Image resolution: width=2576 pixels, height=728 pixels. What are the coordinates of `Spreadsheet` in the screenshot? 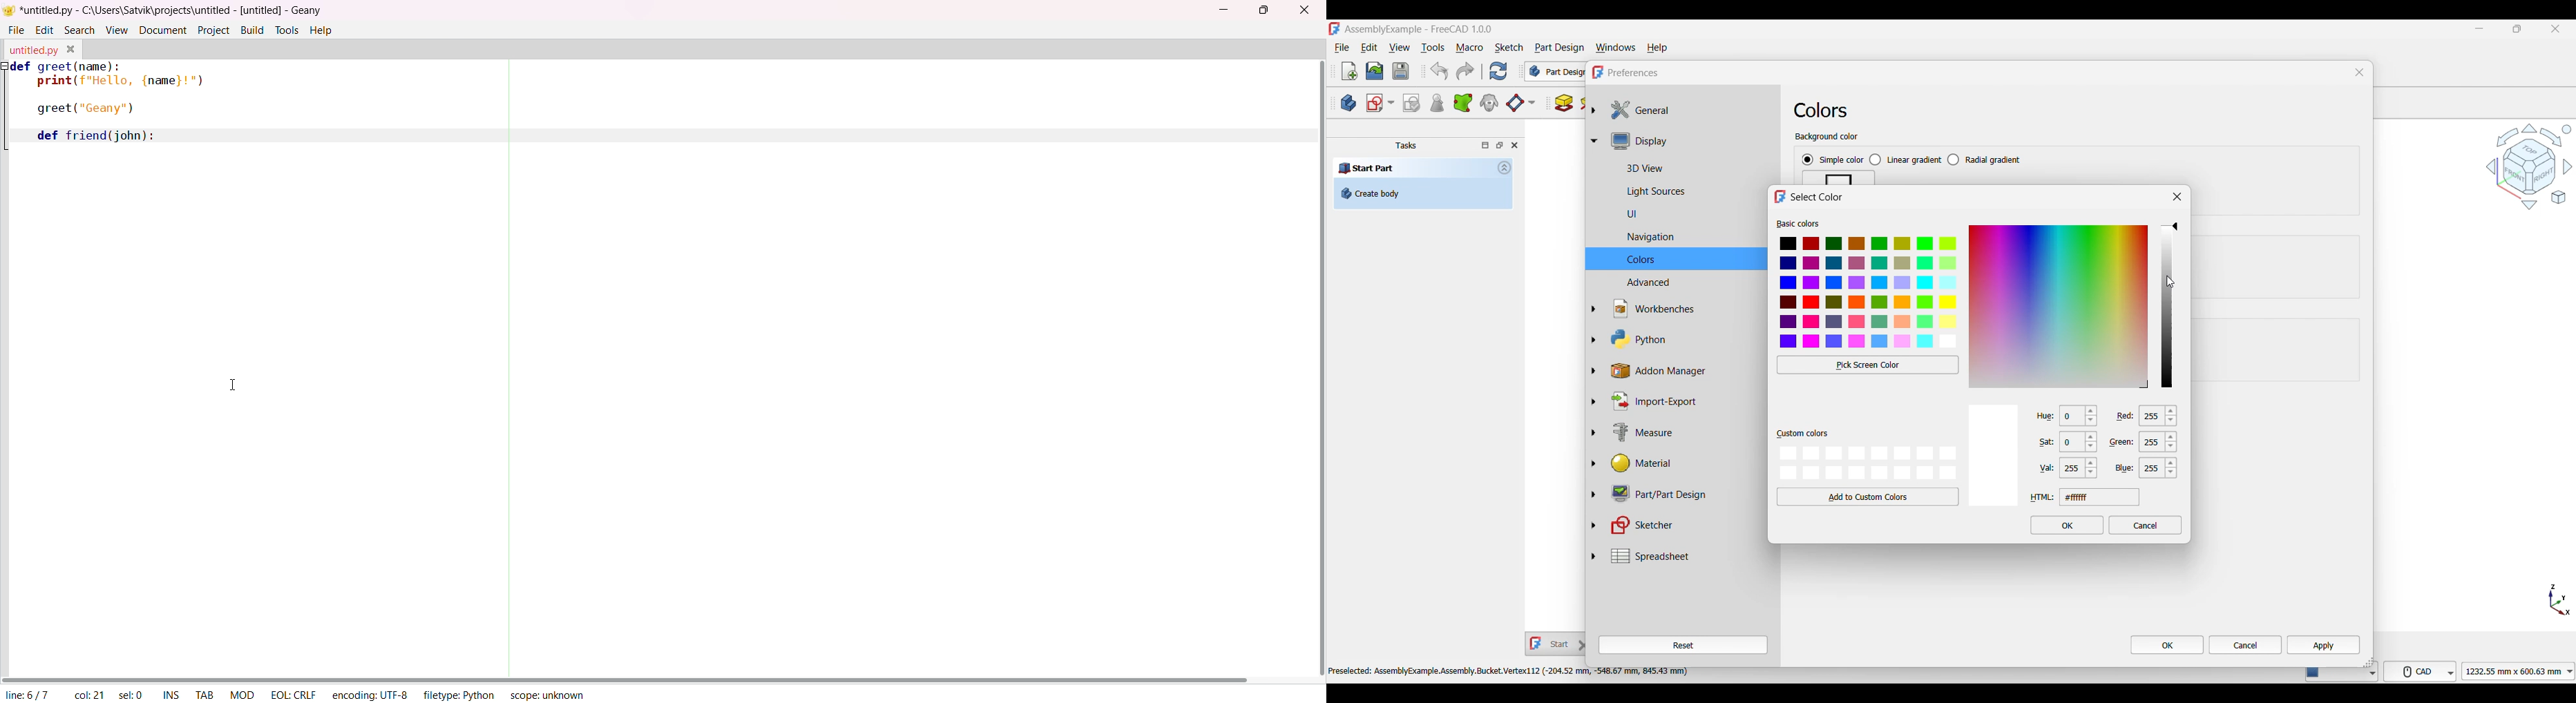 It's located at (1690, 556).